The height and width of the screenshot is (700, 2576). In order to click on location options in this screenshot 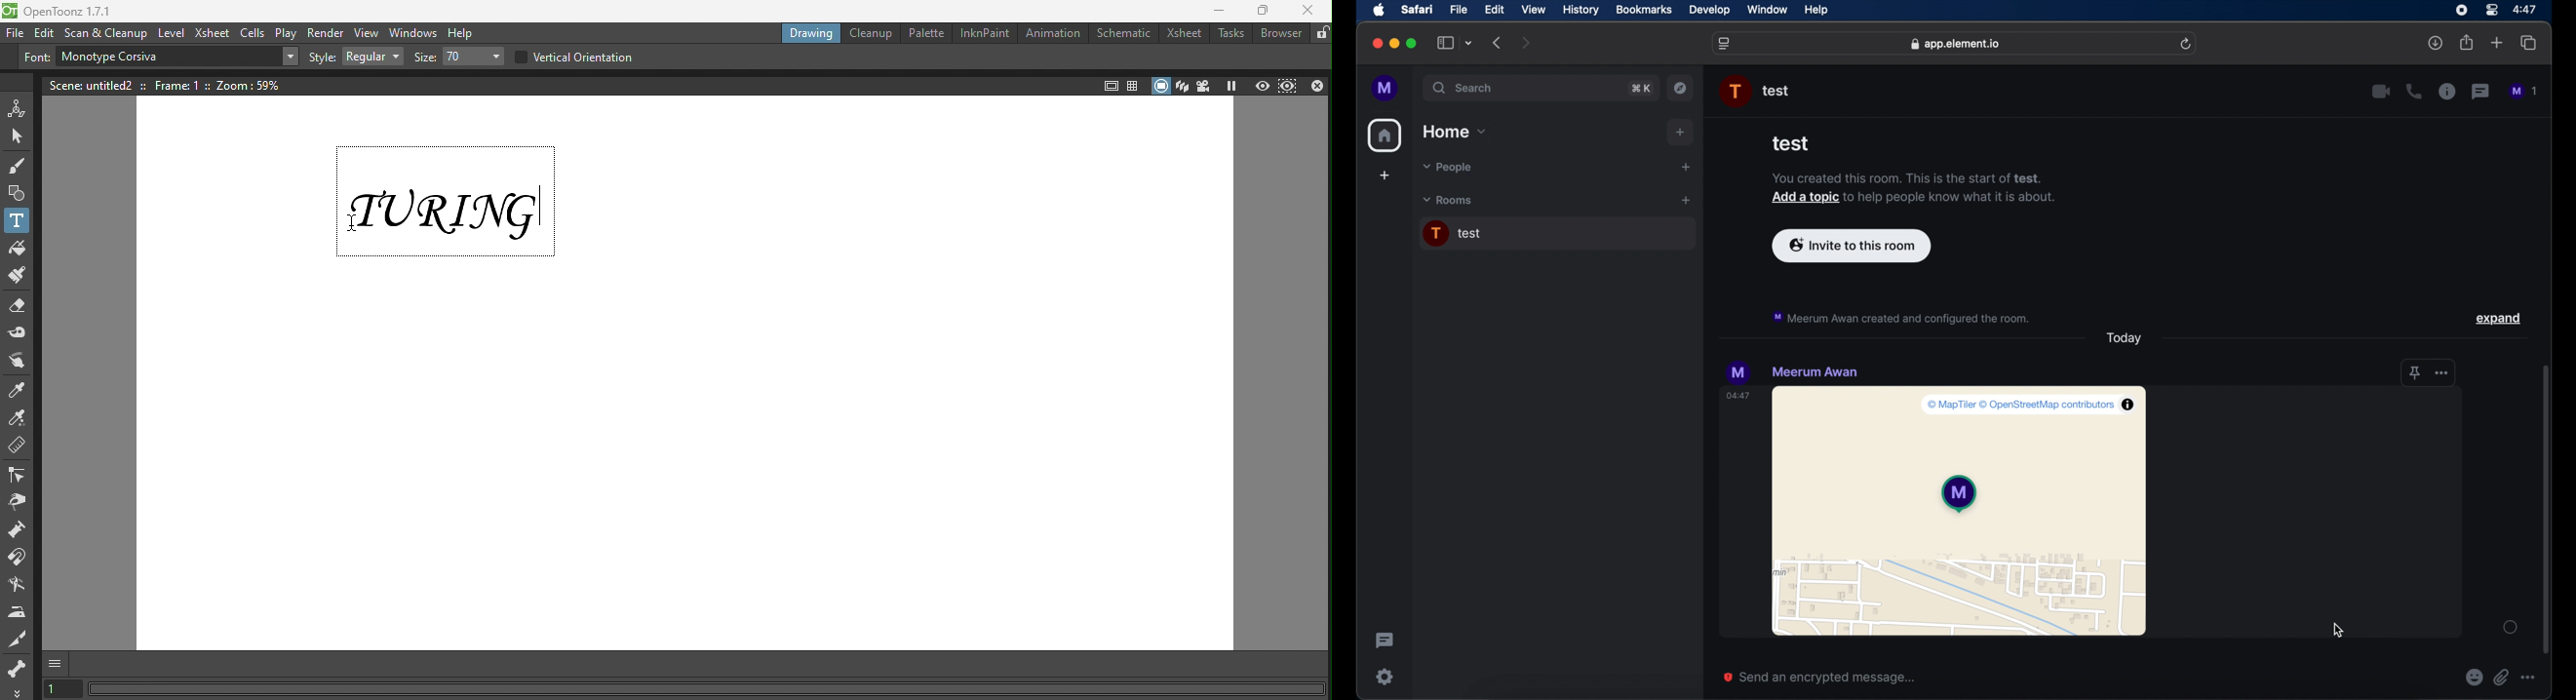, I will do `click(2429, 374)`.